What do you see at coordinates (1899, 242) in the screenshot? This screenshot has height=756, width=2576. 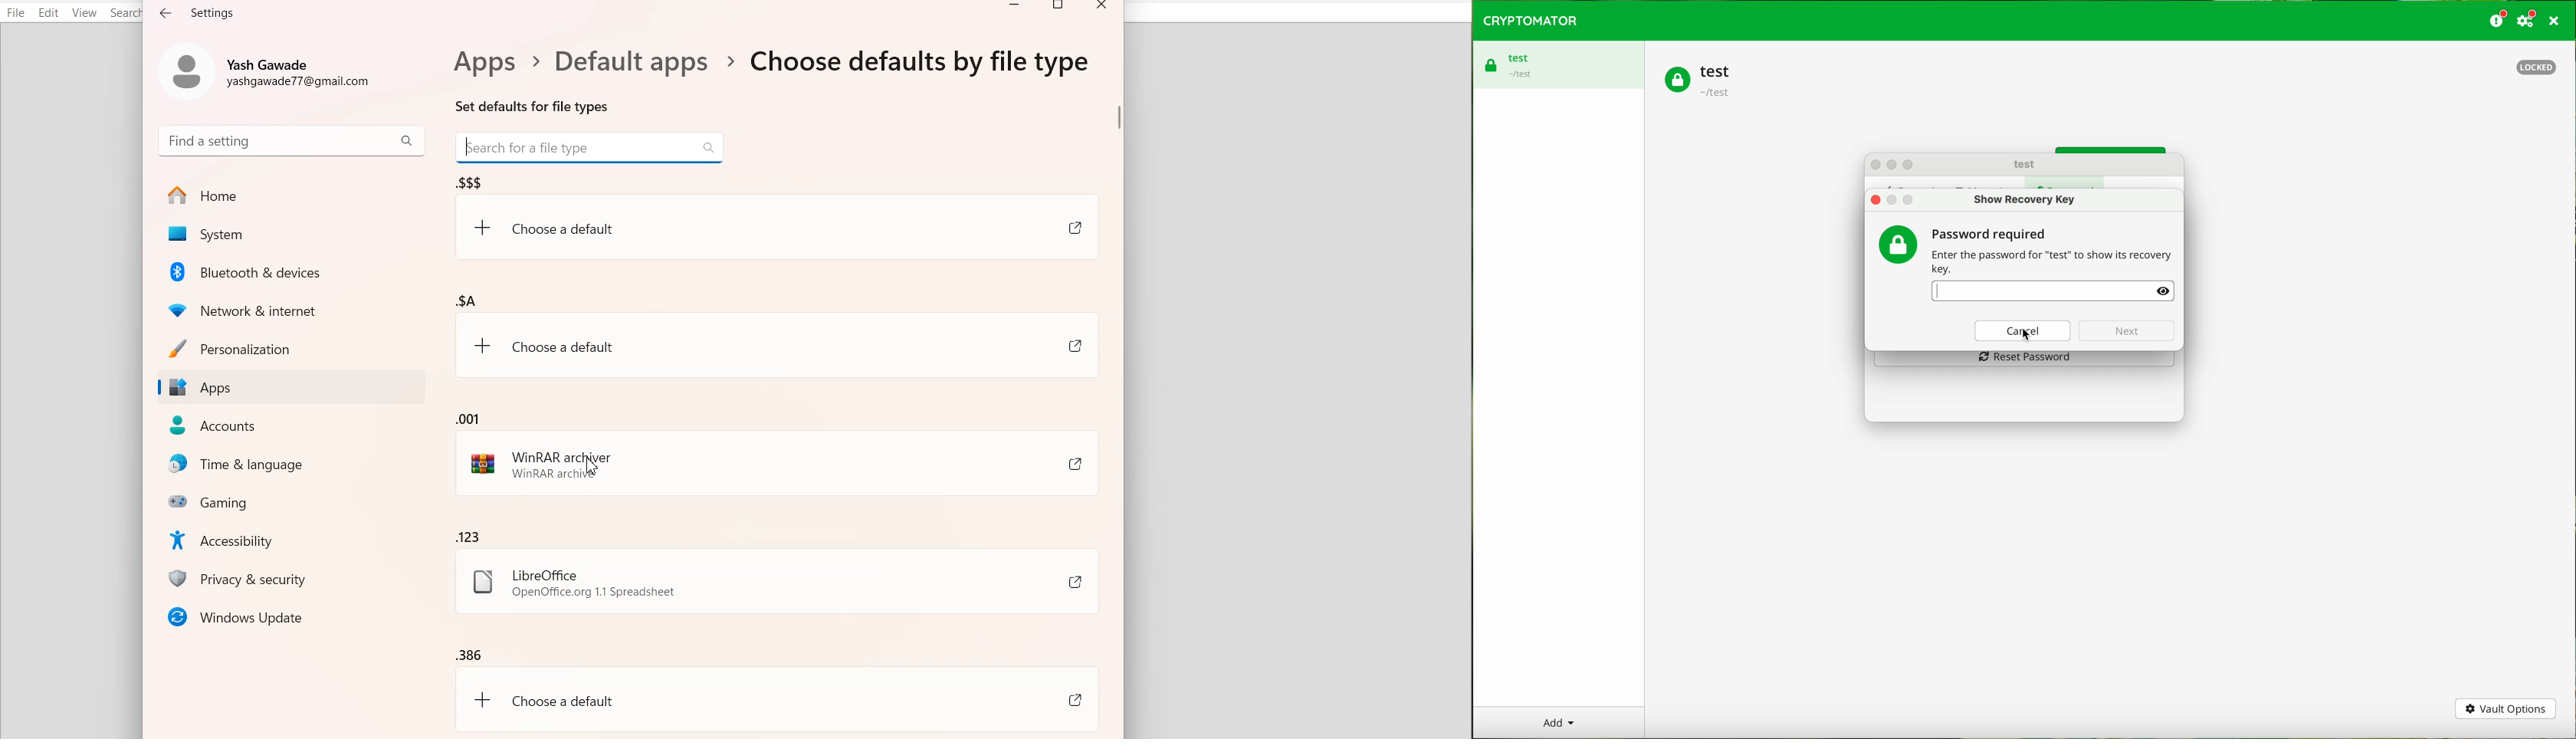 I see `password icon` at bounding box center [1899, 242].